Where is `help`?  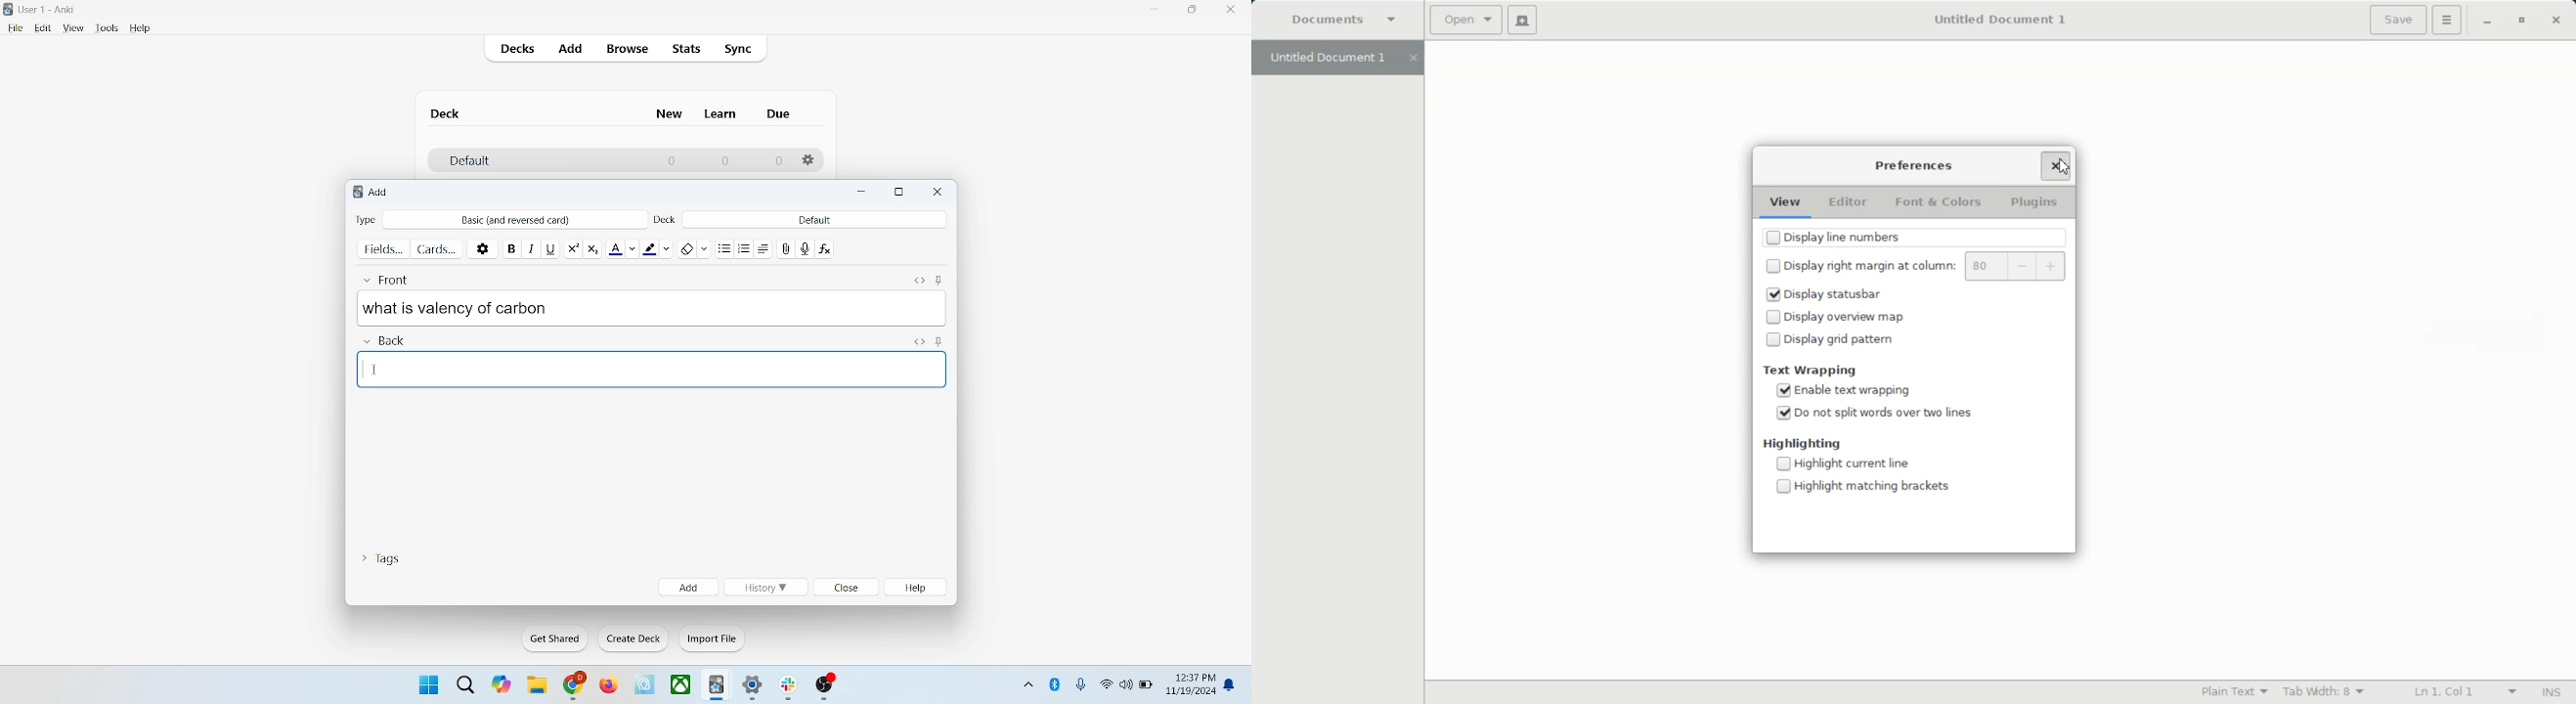
help is located at coordinates (141, 29).